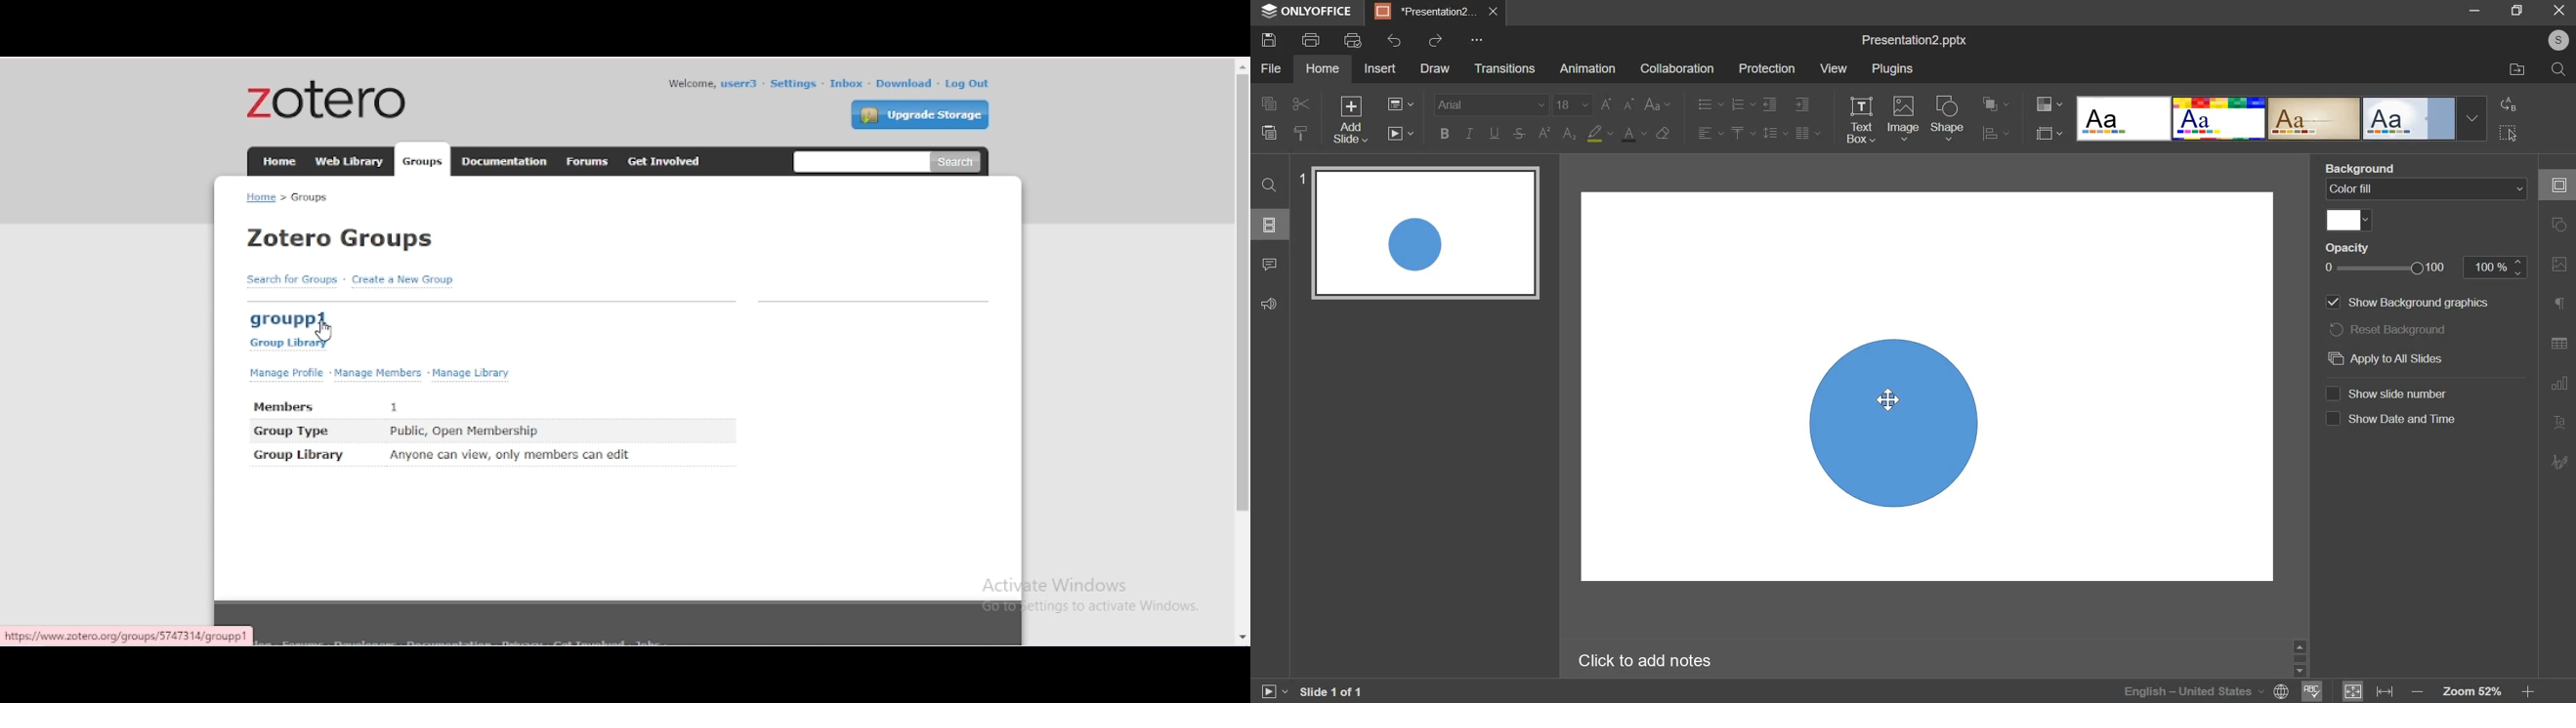 The height and width of the screenshot is (728, 2576). Describe the element at coordinates (2344, 247) in the screenshot. I see `Opacity` at that location.